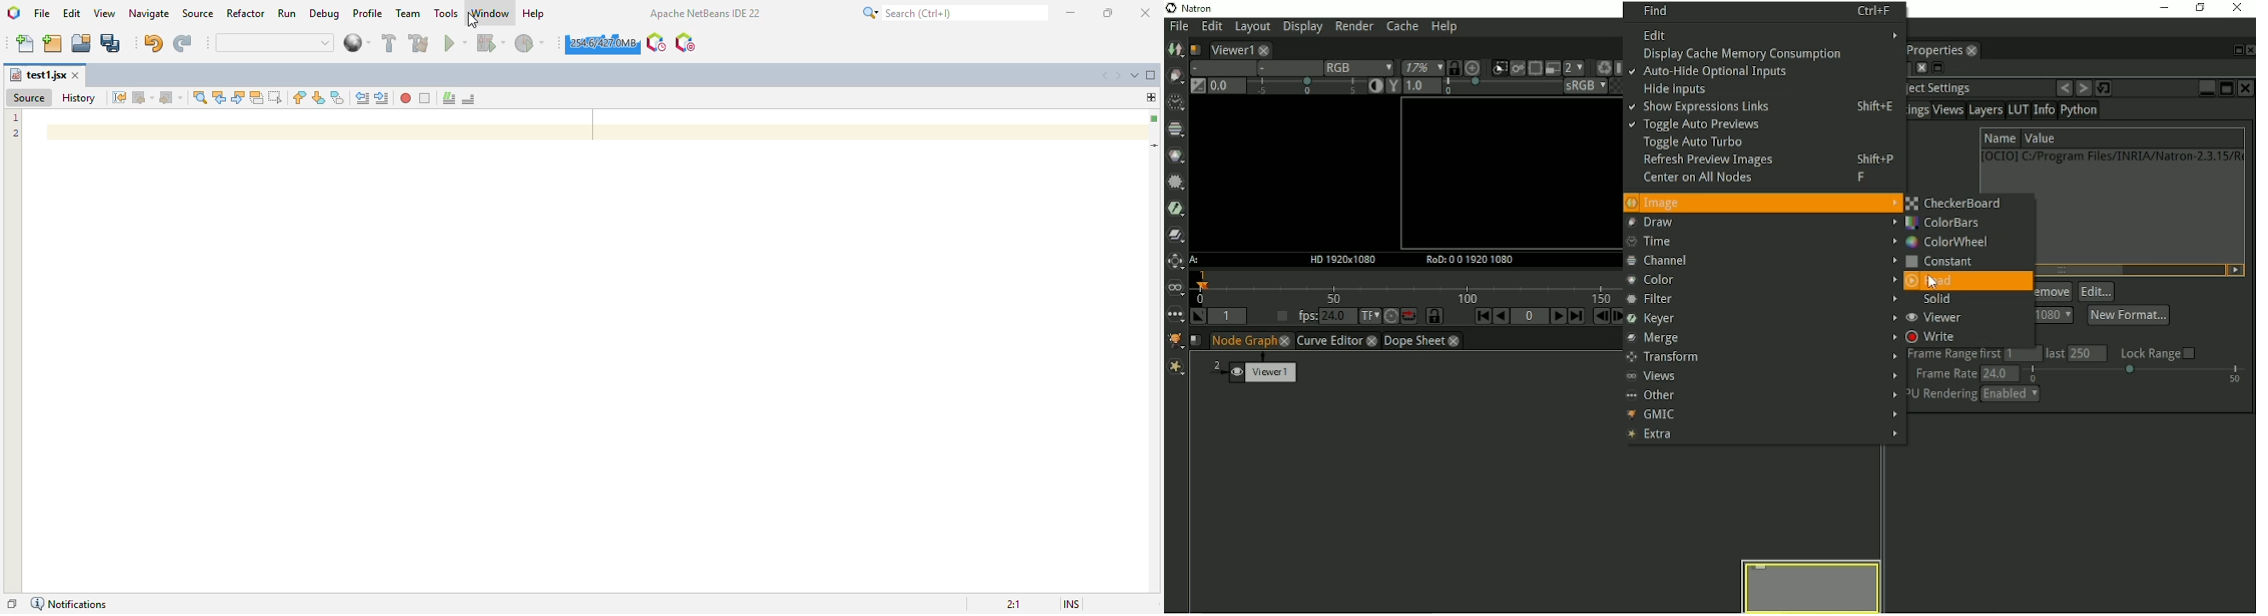 The height and width of the screenshot is (616, 2268). What do you see at coordinates (1941, 318) in the screenshot?
I see `Viewer` at bounding box center [1941, 318].